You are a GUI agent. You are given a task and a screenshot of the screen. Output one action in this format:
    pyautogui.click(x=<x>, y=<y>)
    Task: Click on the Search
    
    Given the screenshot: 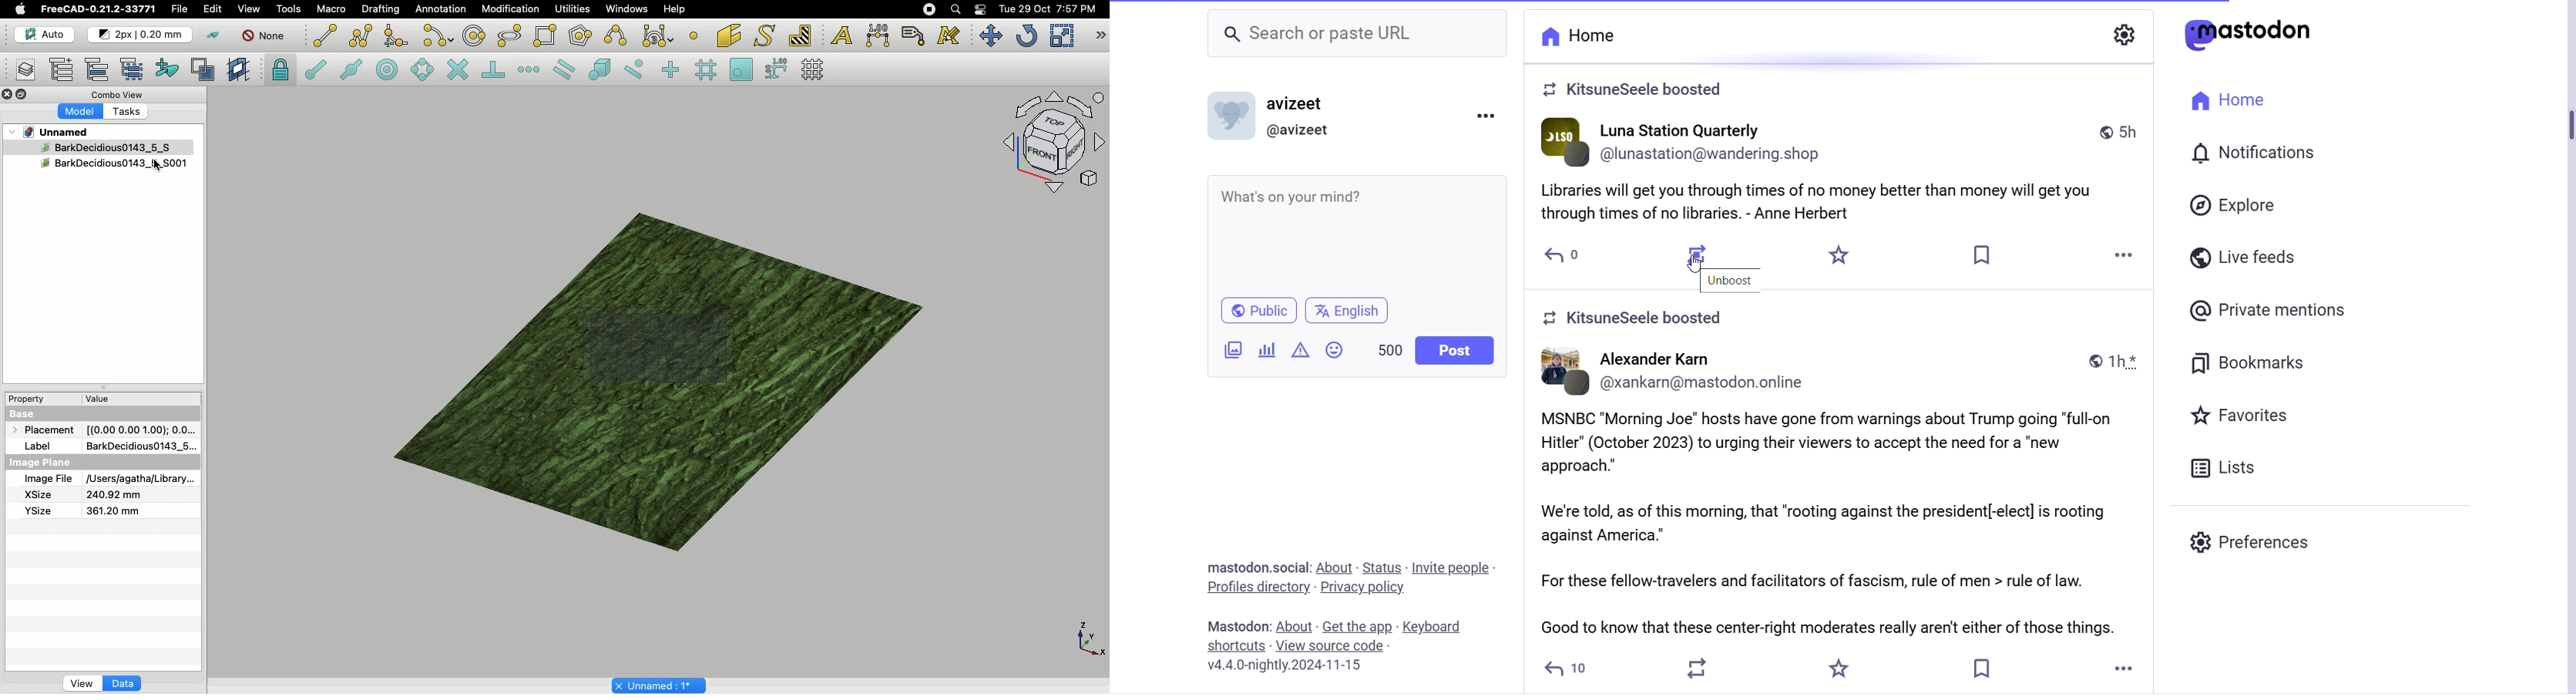 What is the action you would take?
    pyautogui.click(x=955, y=9)
    